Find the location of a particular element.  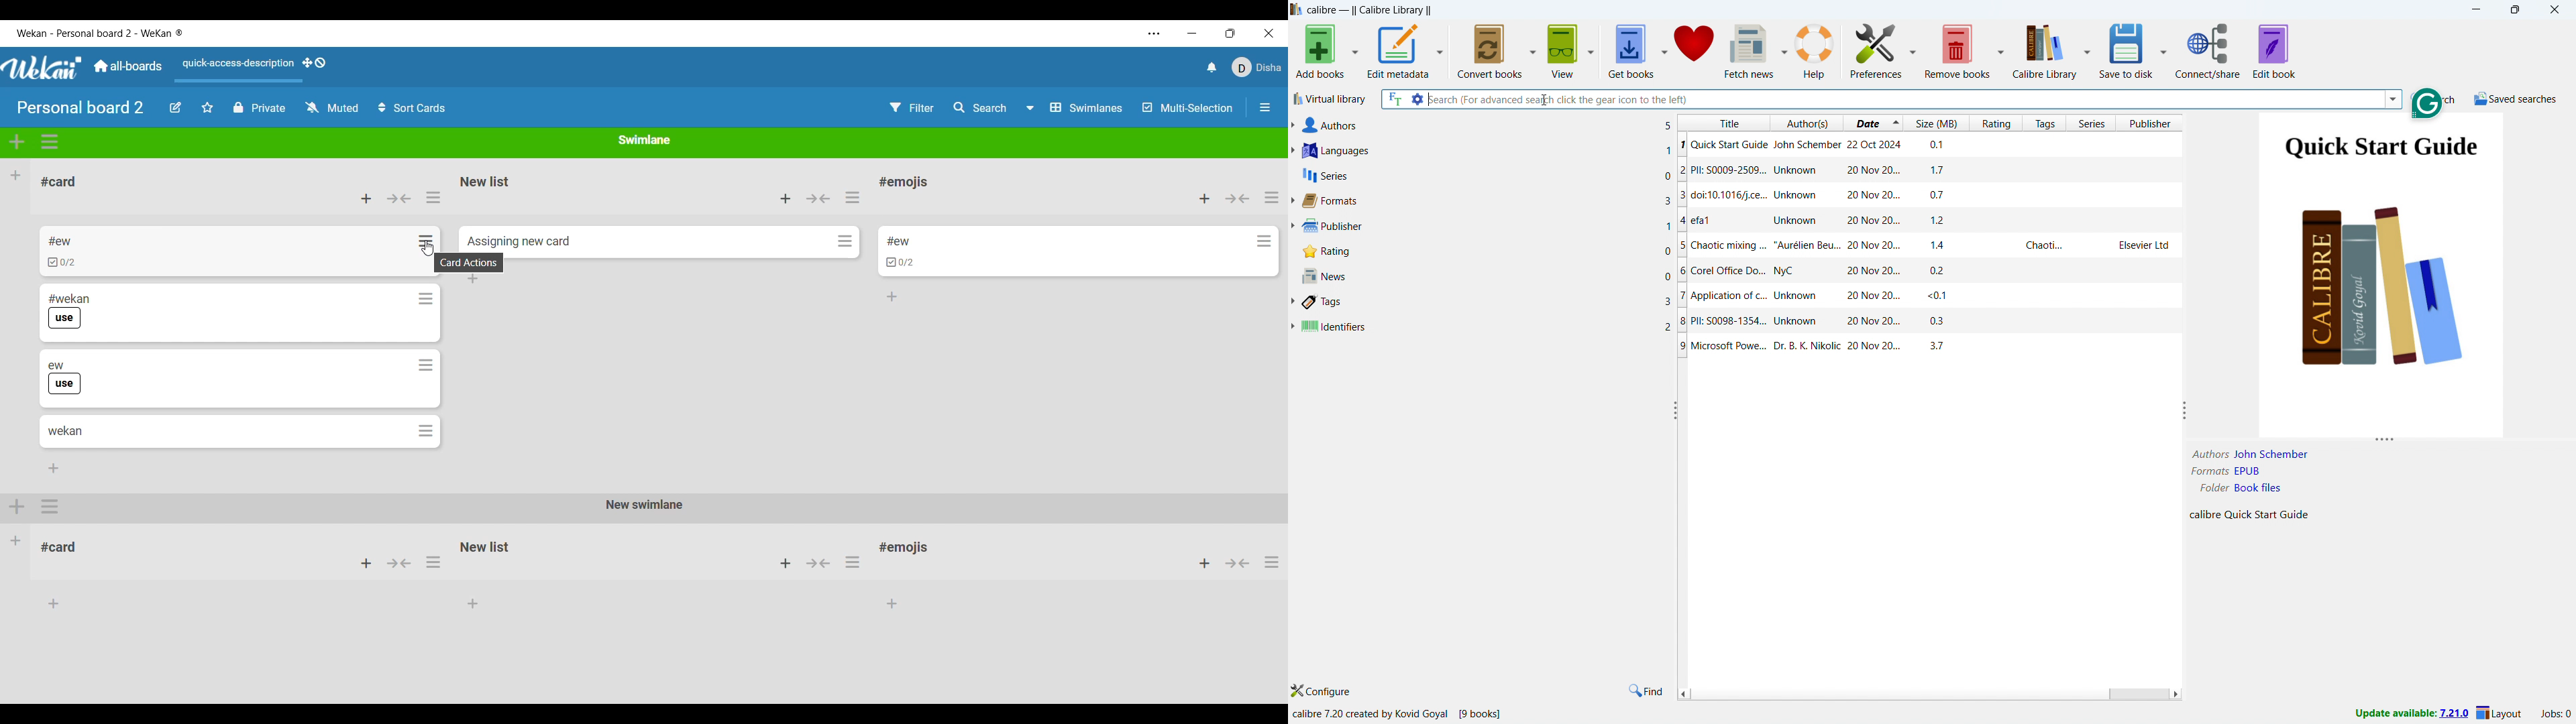

do a quicj search is located at coordinates (2434, 98).